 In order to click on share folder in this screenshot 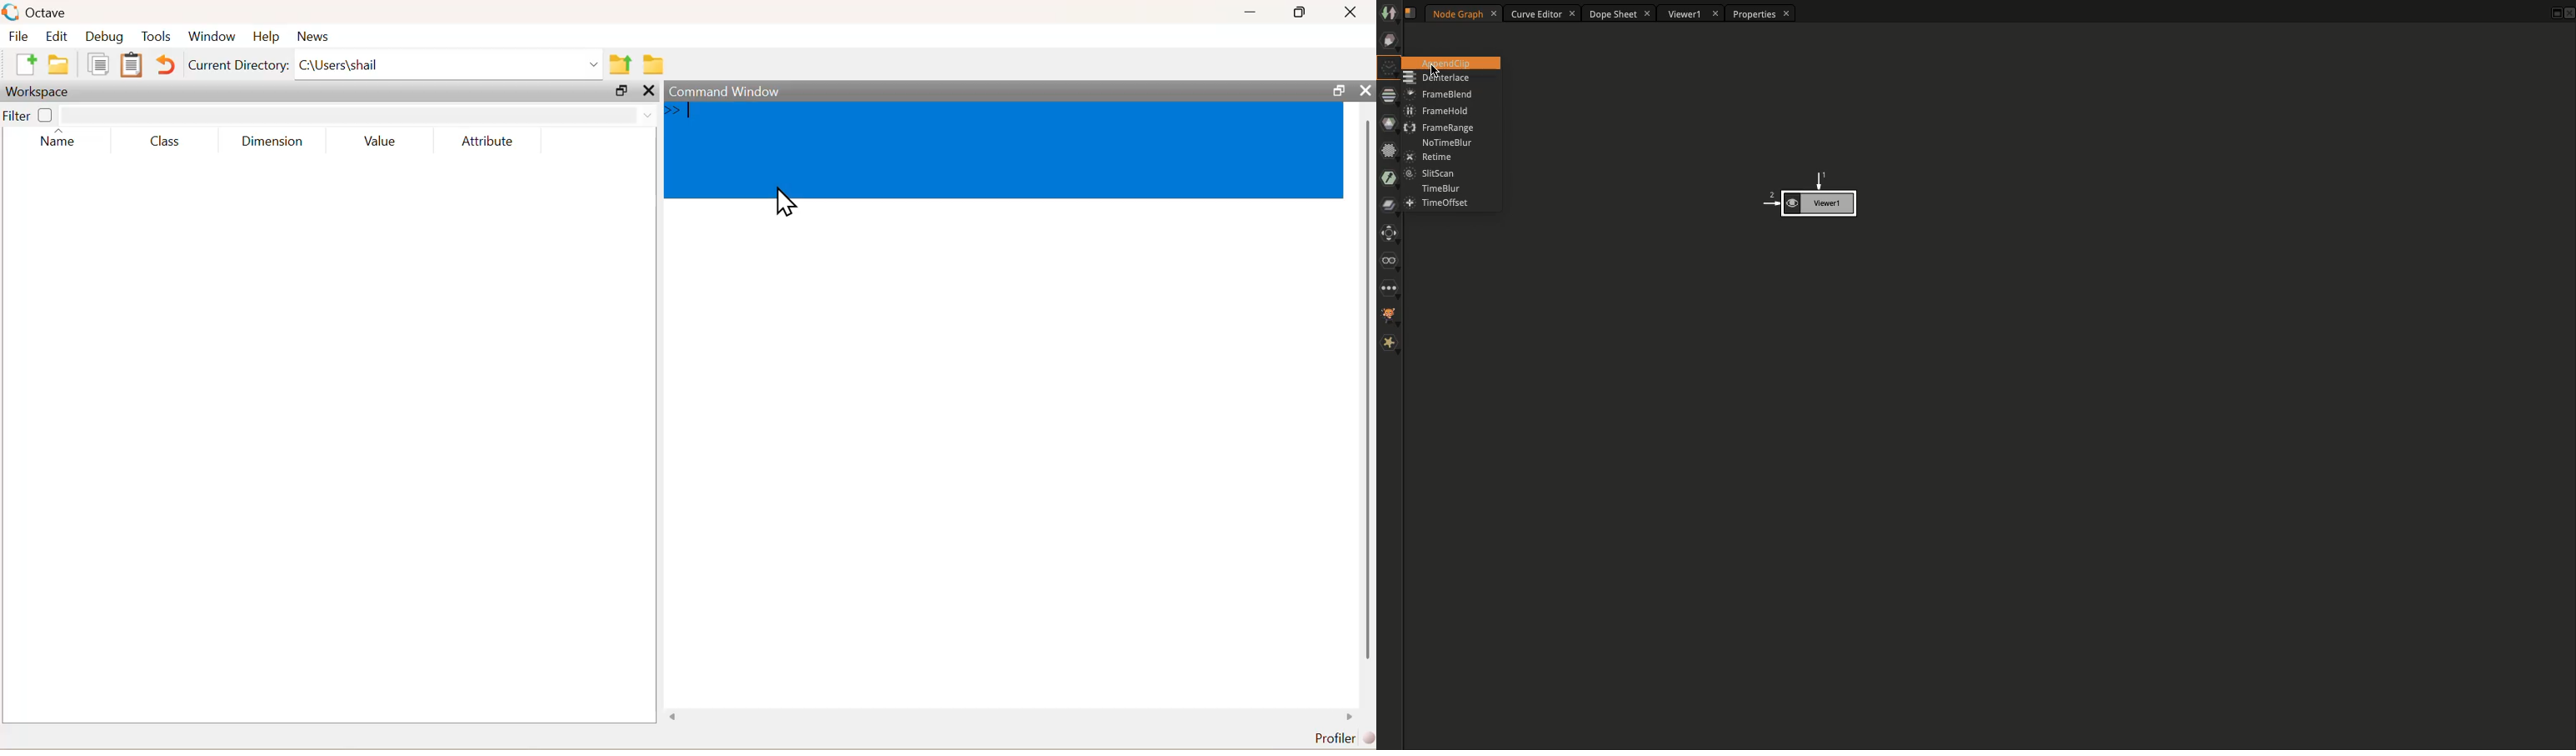, I will do `click(621, 65)`.